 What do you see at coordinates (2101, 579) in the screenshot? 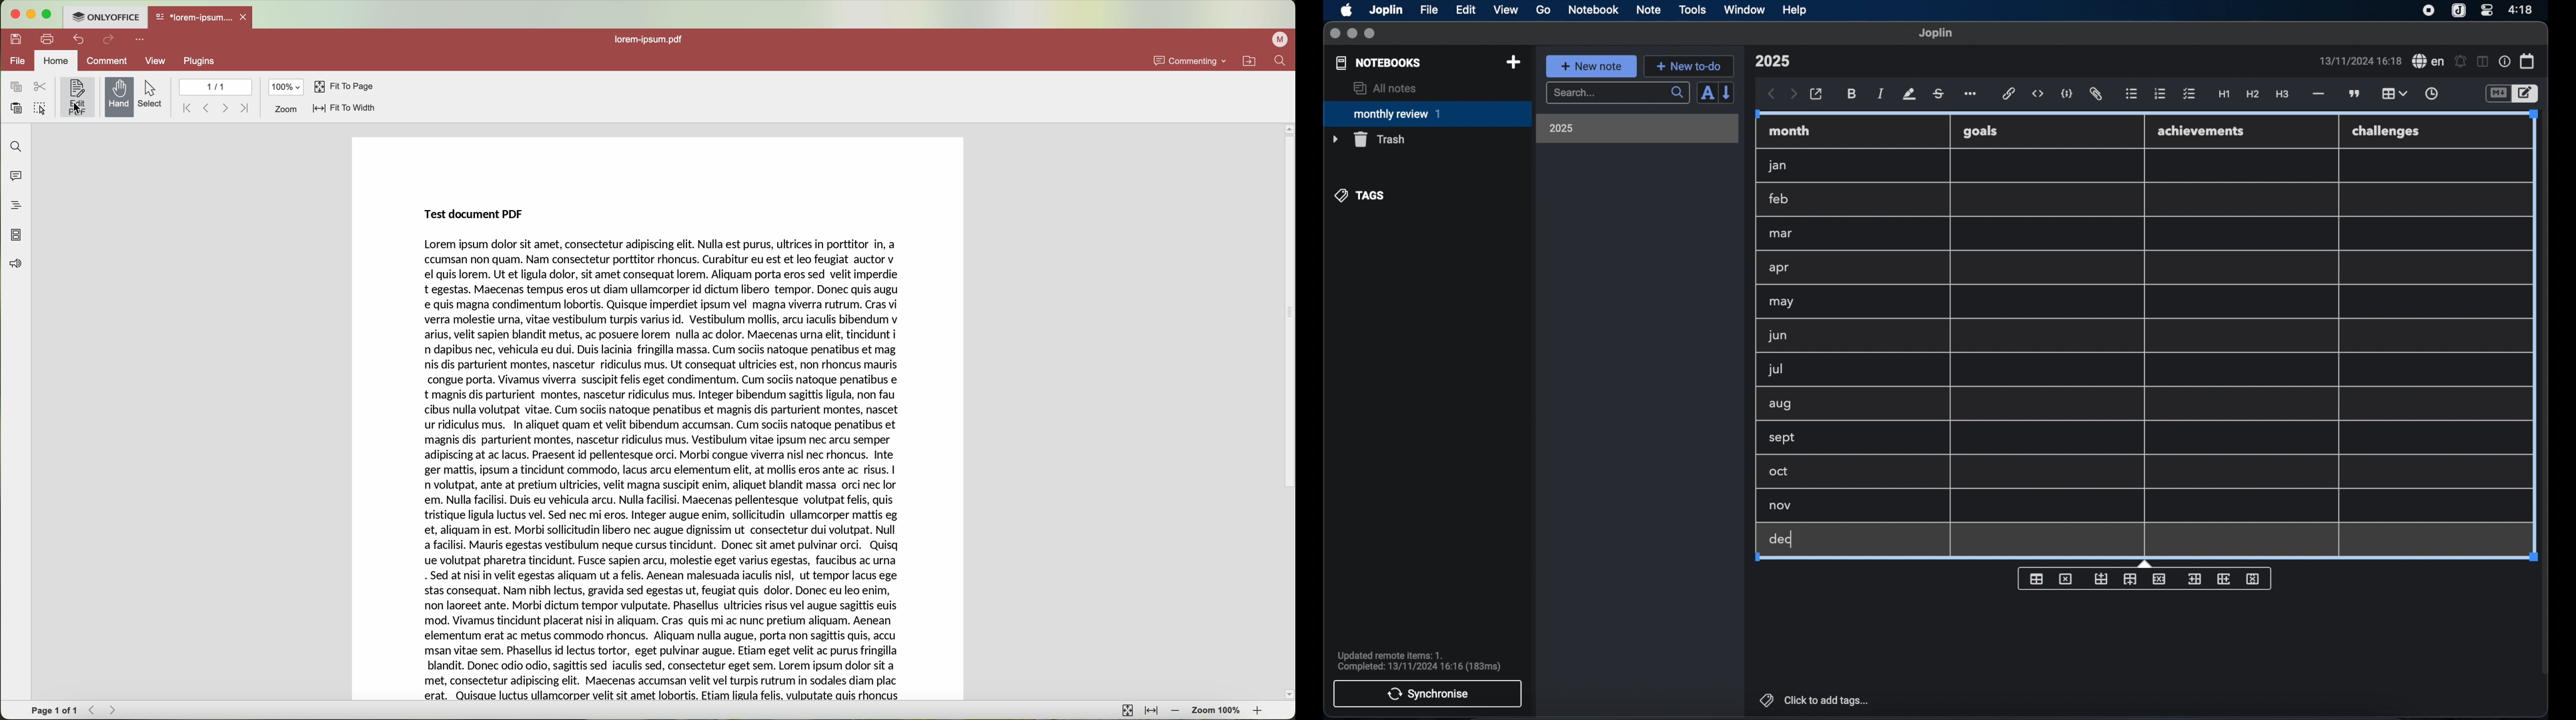
I see `insert row before` at bounding box center [2101, 579].